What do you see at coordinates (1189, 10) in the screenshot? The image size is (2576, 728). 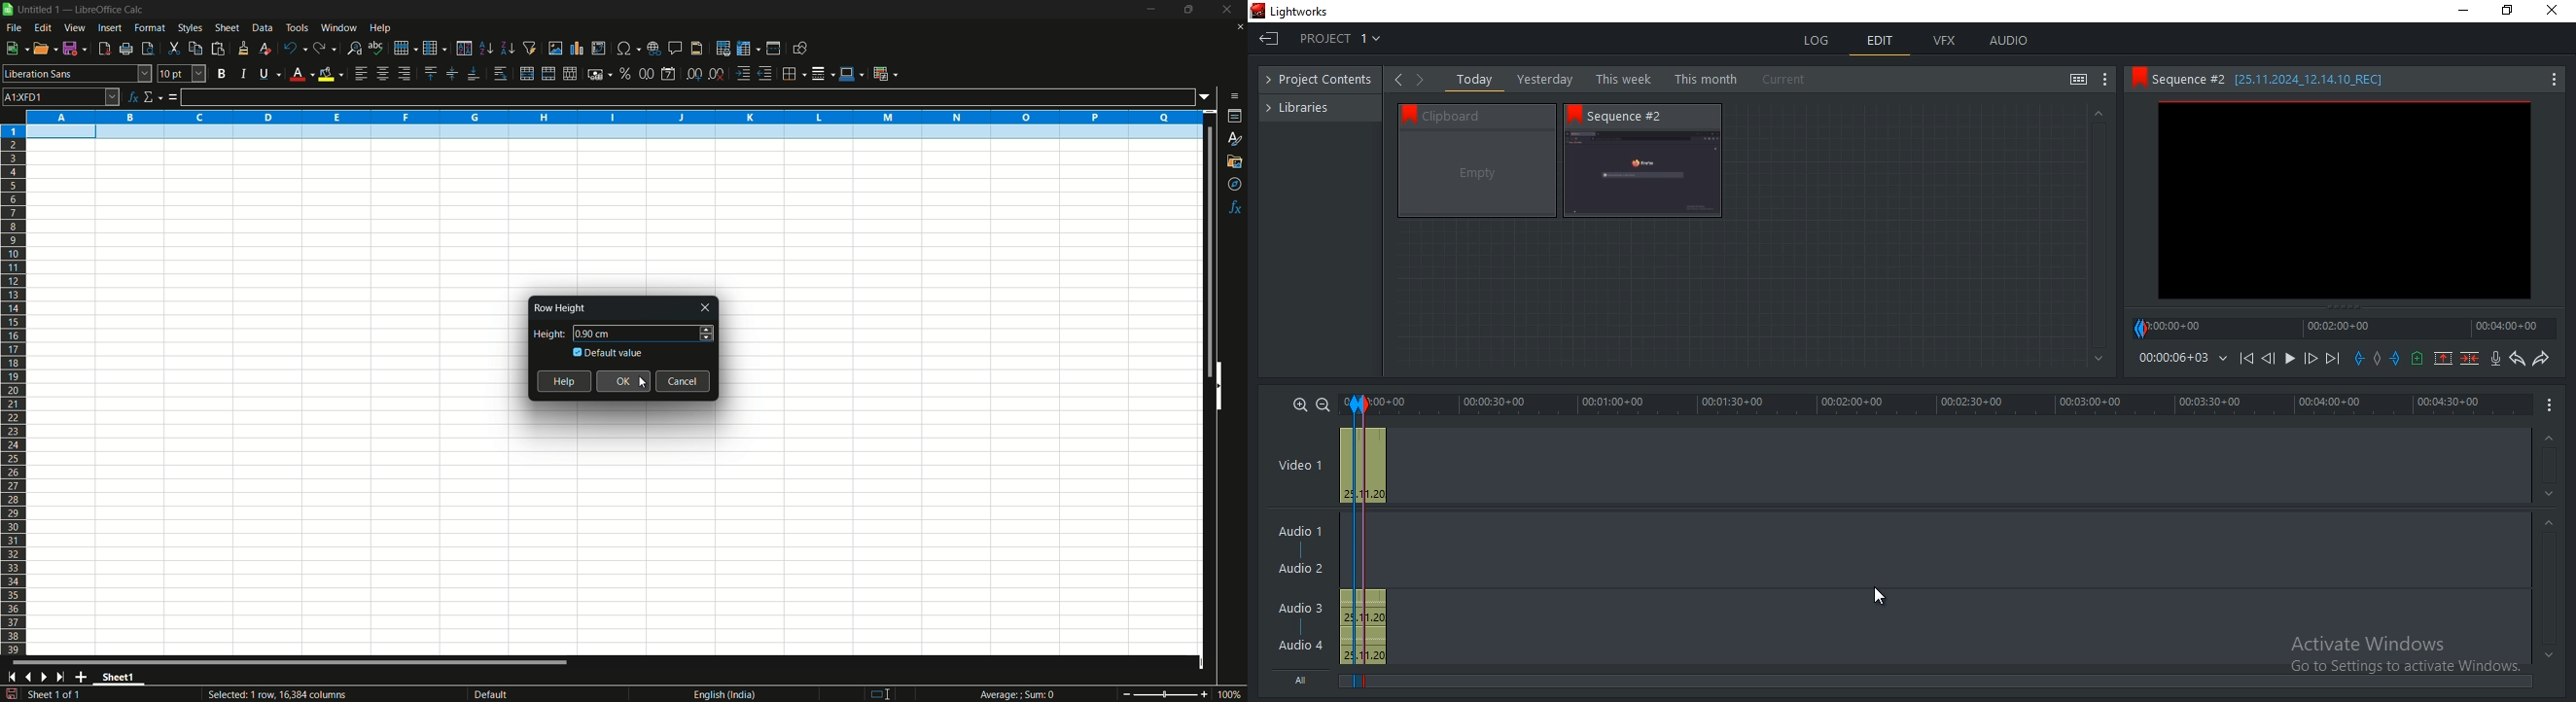 I see `maximize or restore` at bounding box center [1189, 10].